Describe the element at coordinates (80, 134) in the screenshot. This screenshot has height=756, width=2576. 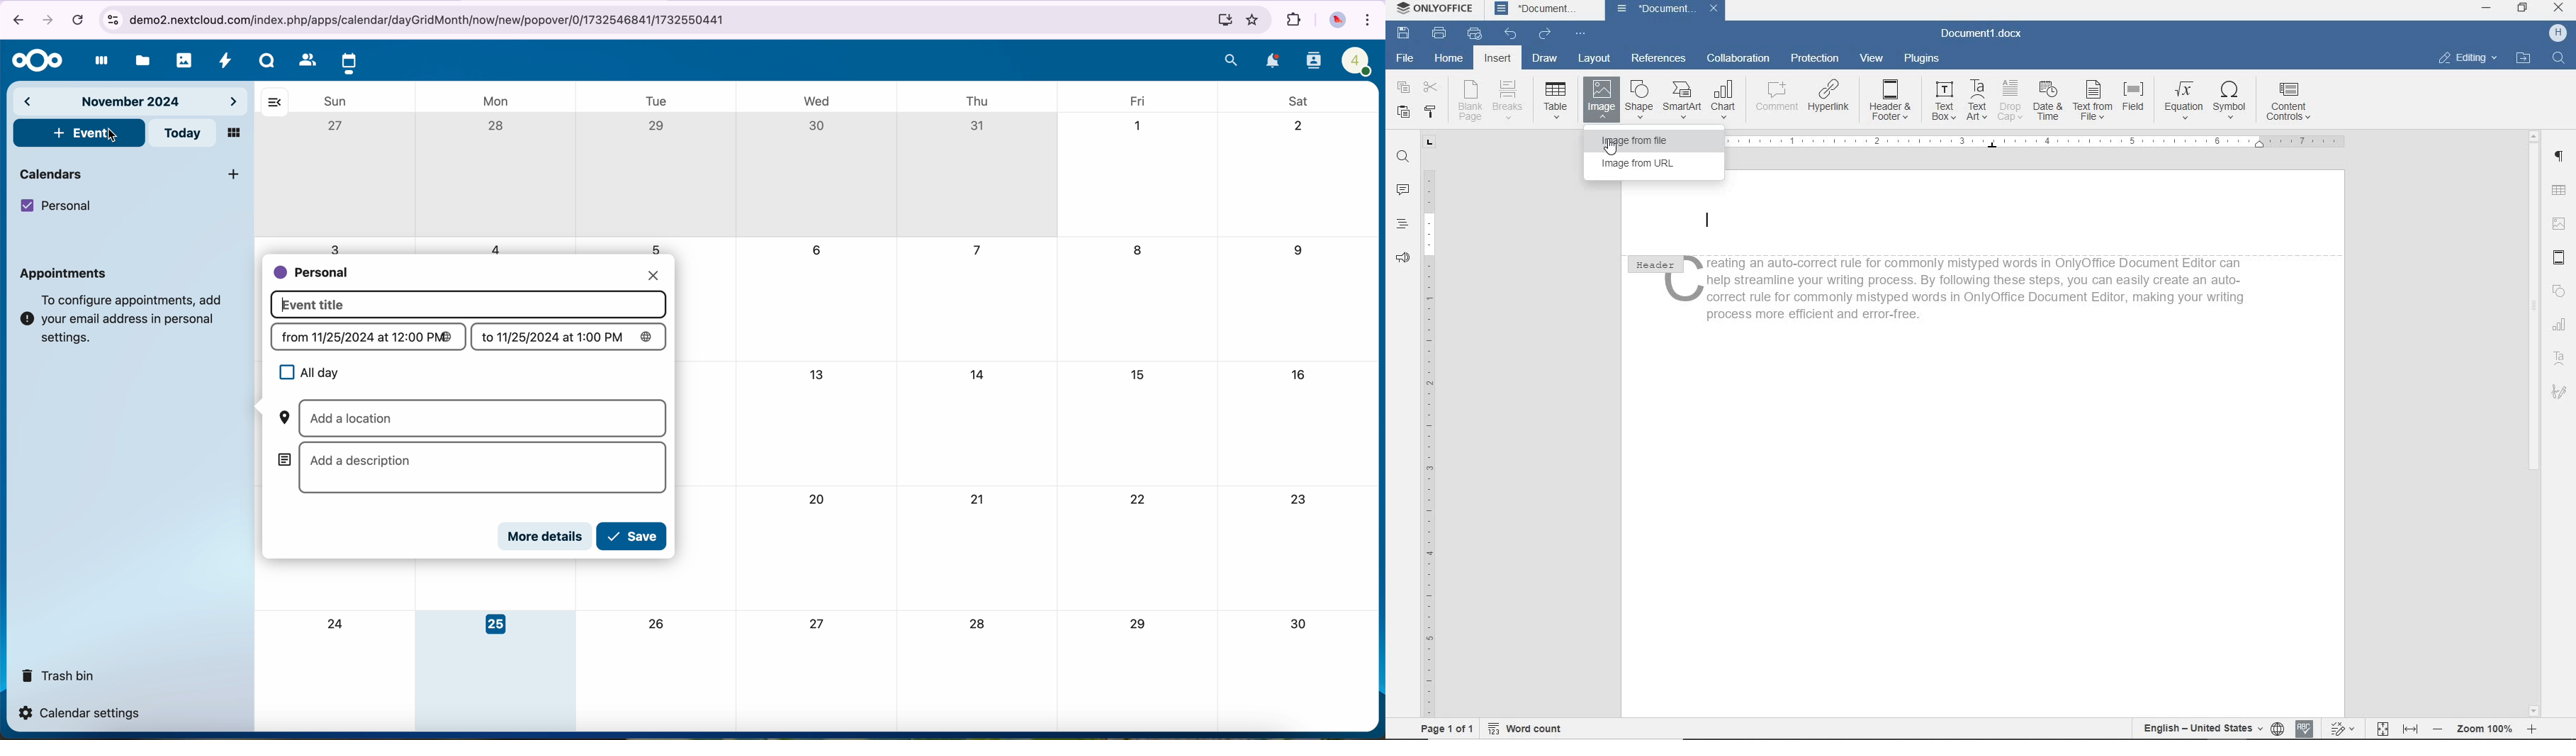
I see `click on event` at that location.